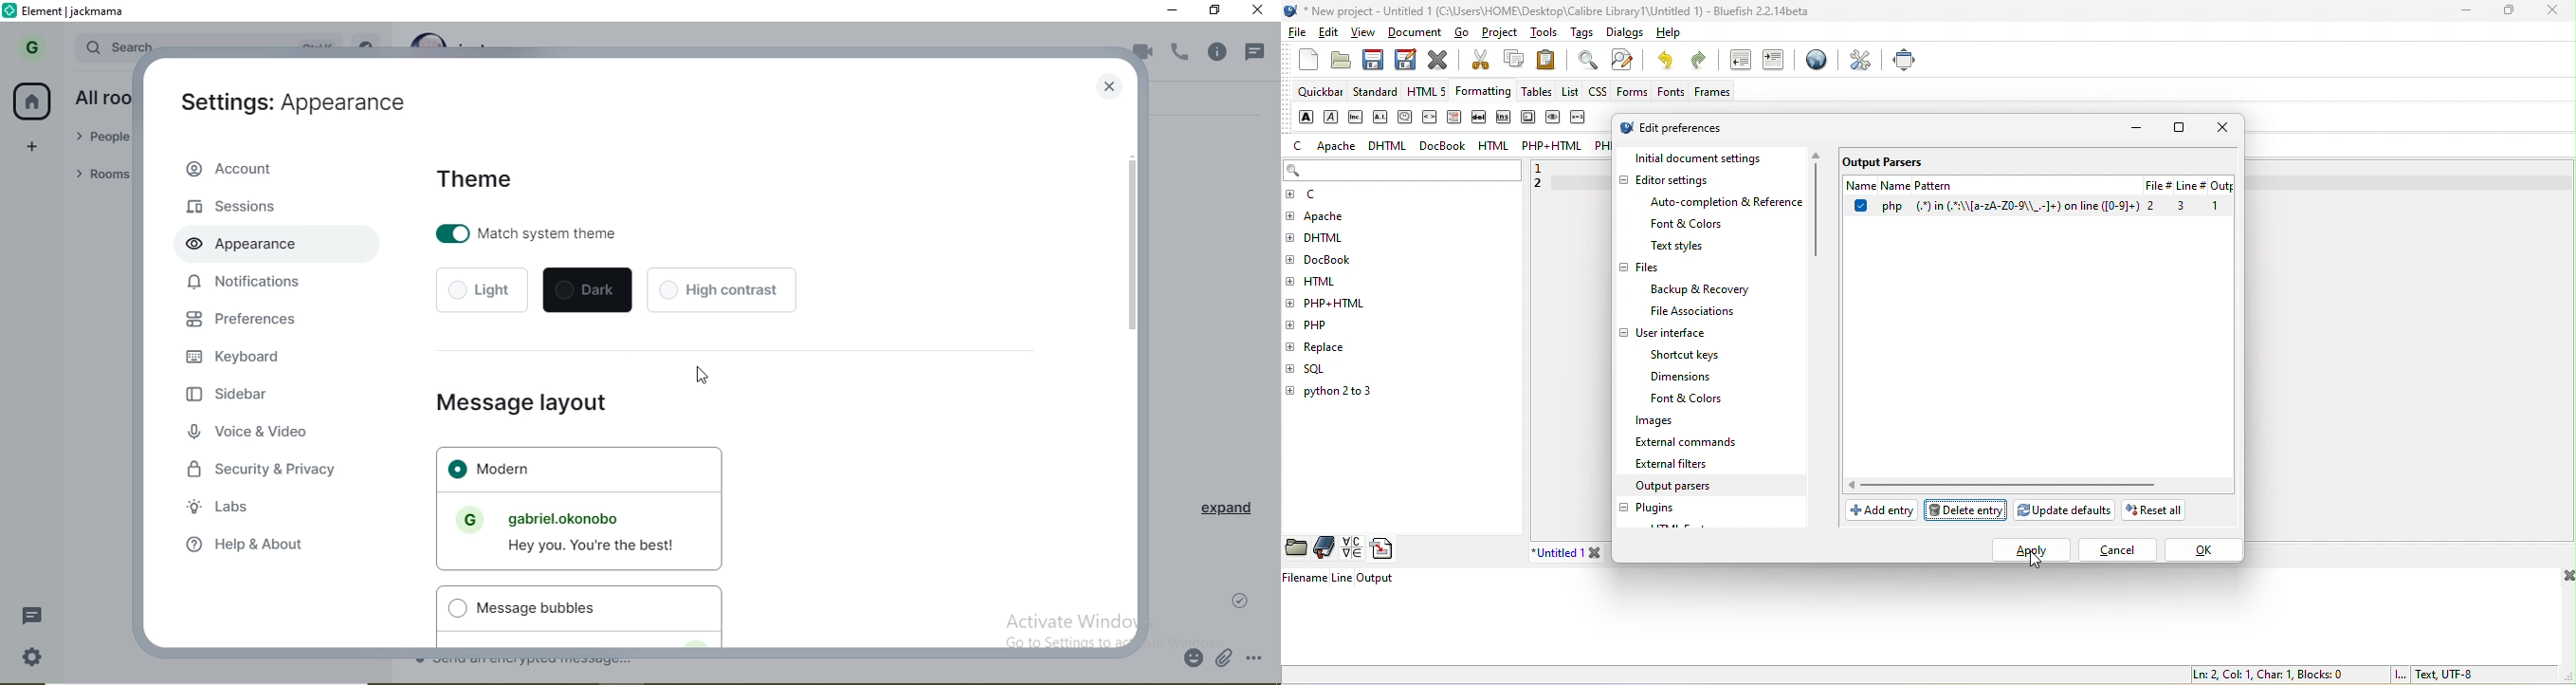 Image resolution: width=2576 pixels, height=700 pixels. Describe the element at coordinates (287, 108) in the screenshot. I see `aettings appearance` at that location.